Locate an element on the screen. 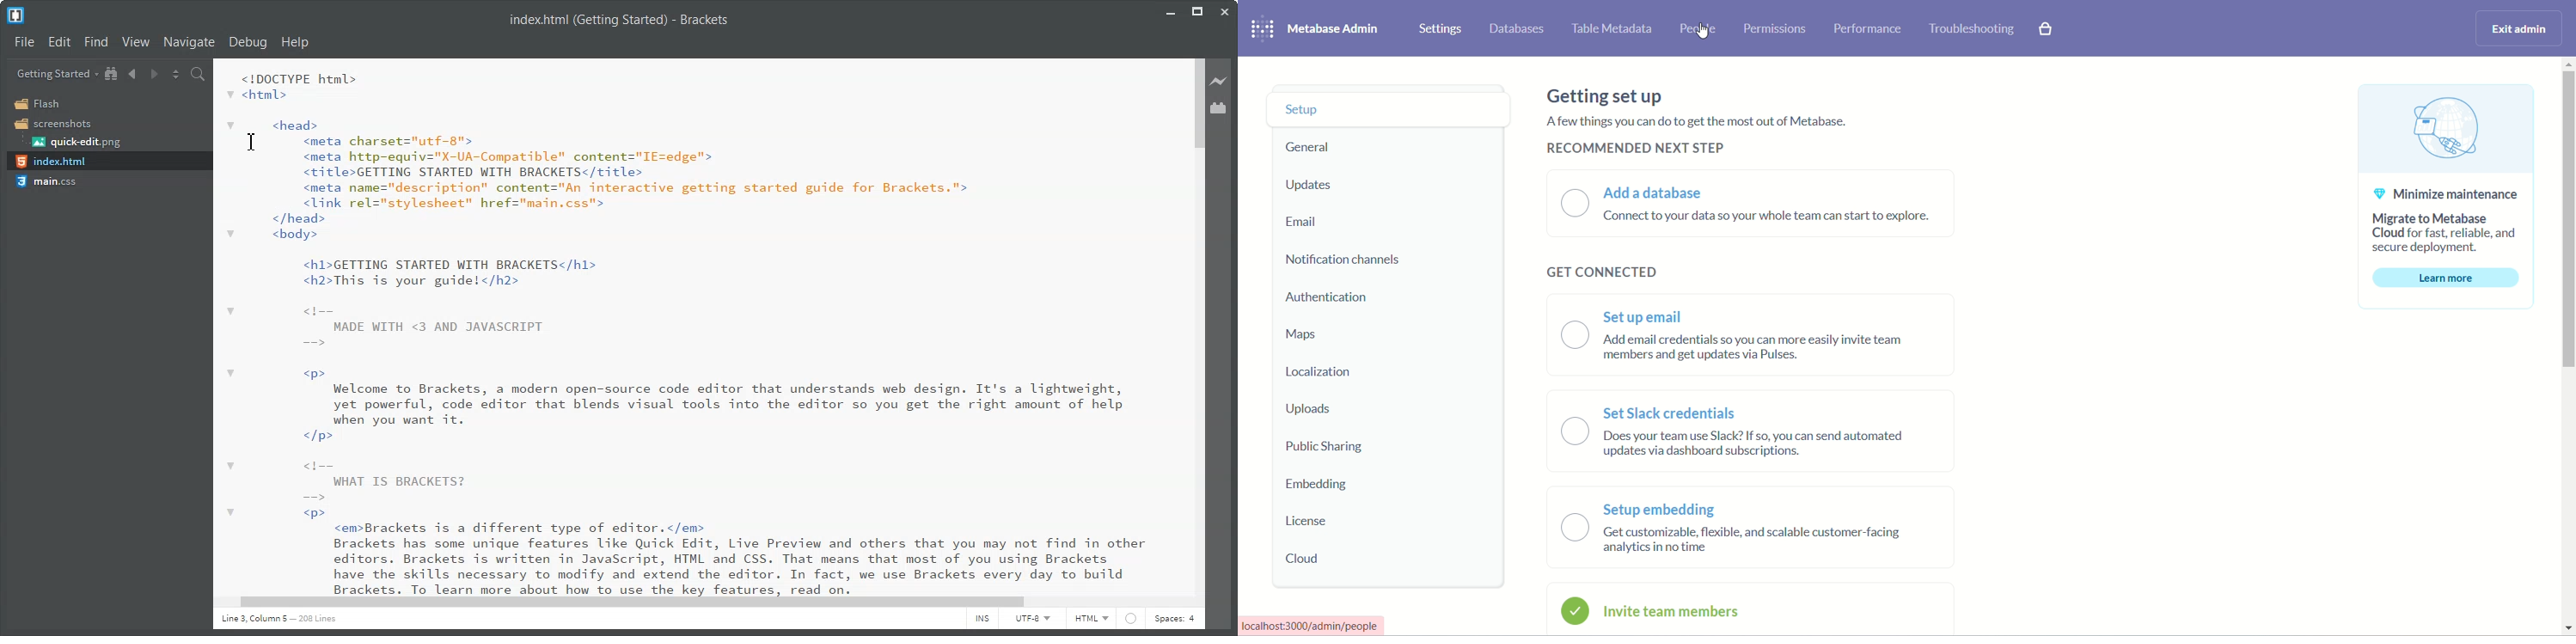 This screenshot has width=2576, height=644. recommended next step is located at coordinates (1633, 149).